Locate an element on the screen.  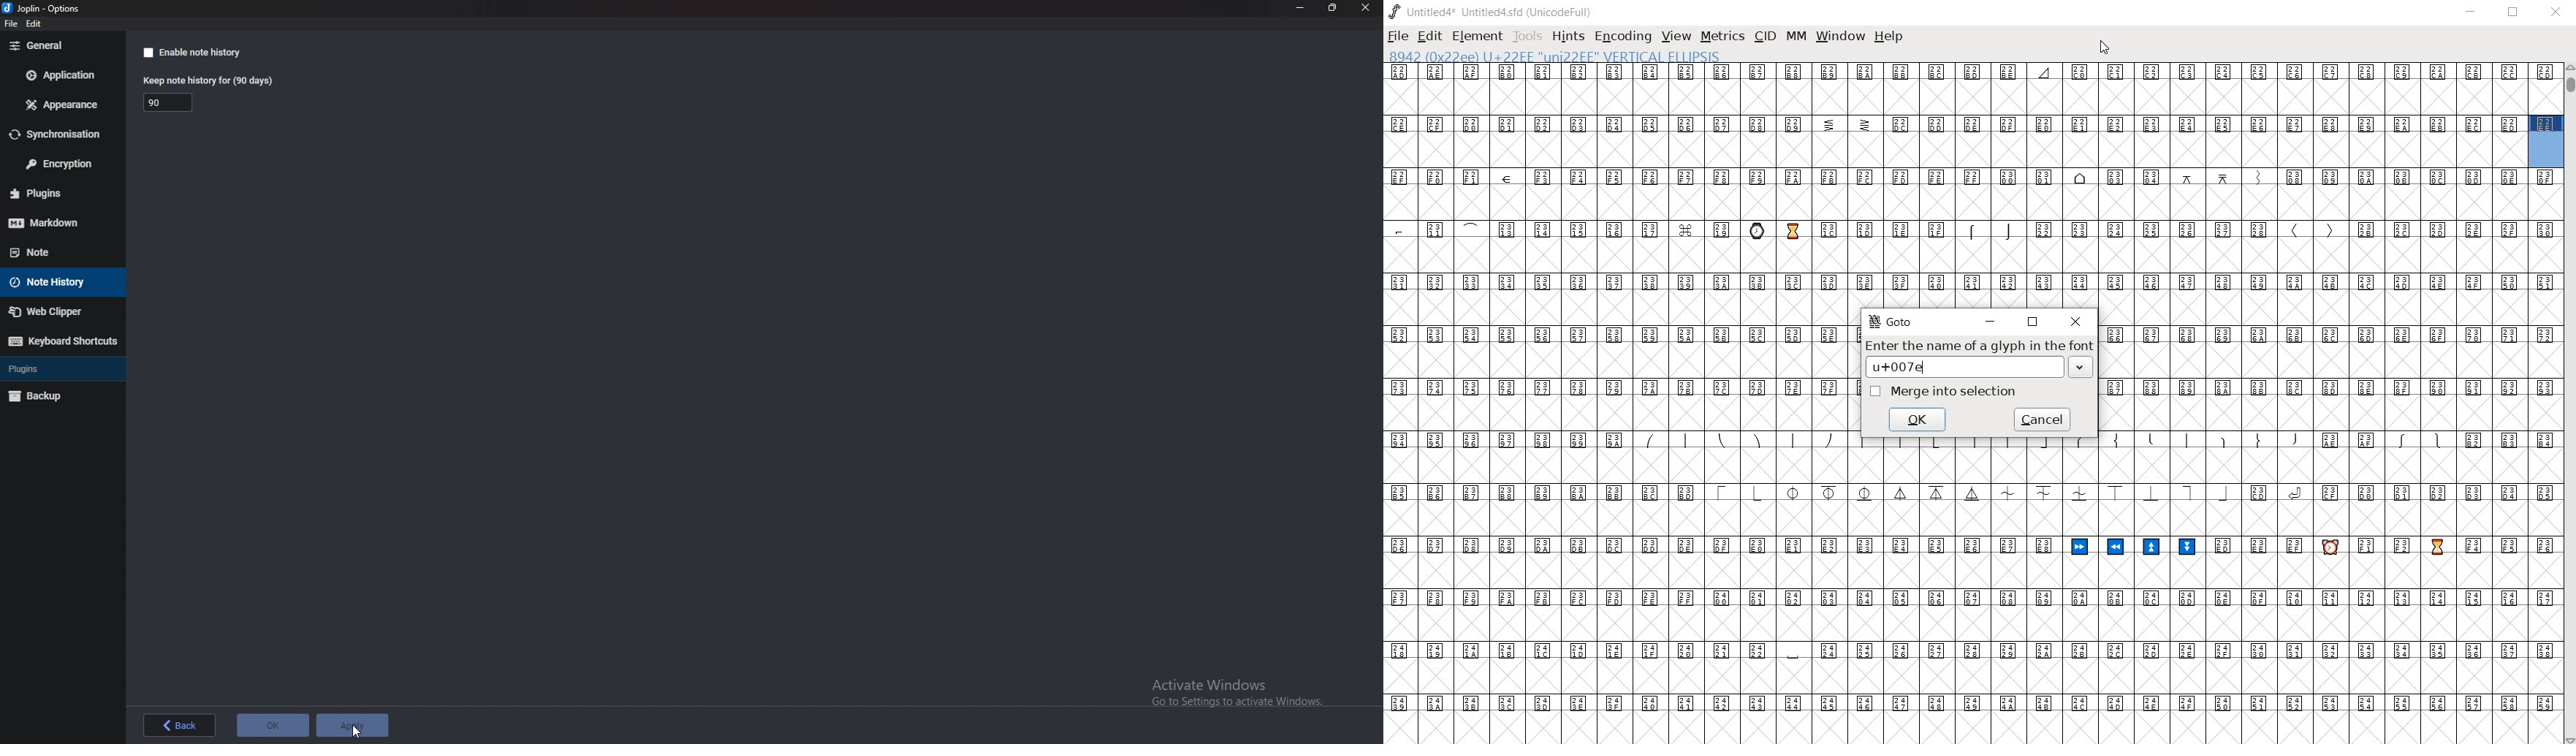
Web Clipper is located at coordinates (61, 312).